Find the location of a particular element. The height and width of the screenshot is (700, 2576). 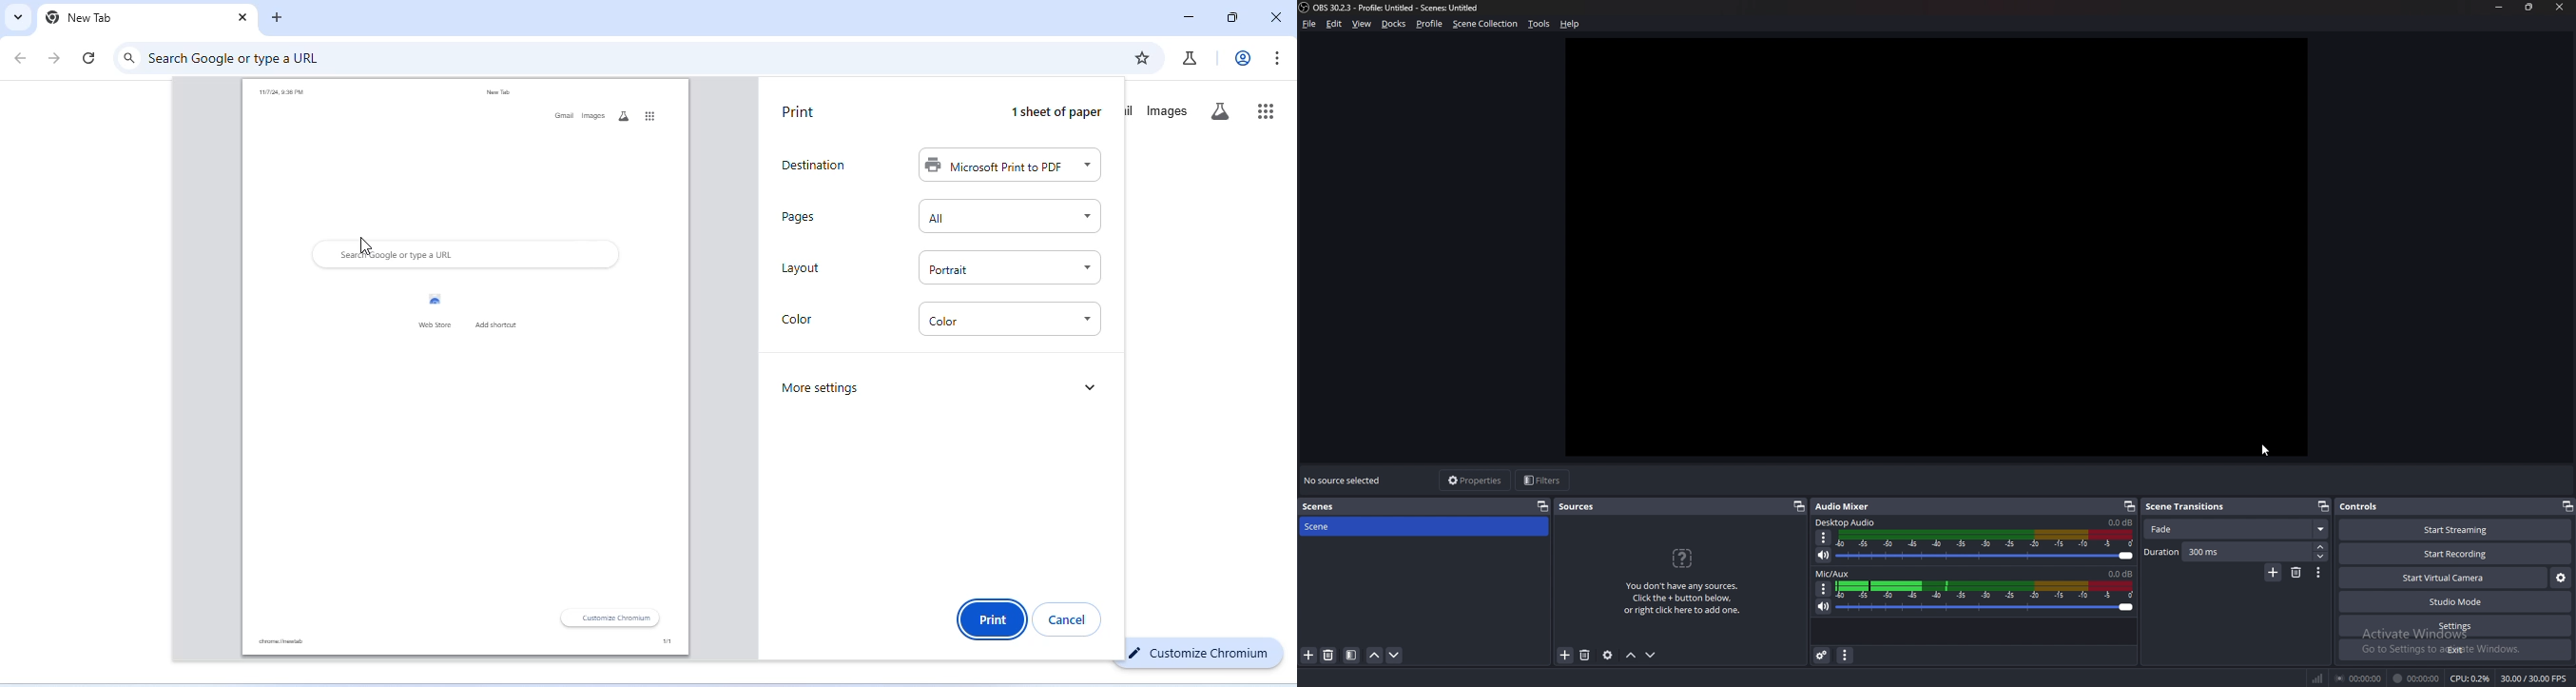

new tab is located at coordinates (81, 18).